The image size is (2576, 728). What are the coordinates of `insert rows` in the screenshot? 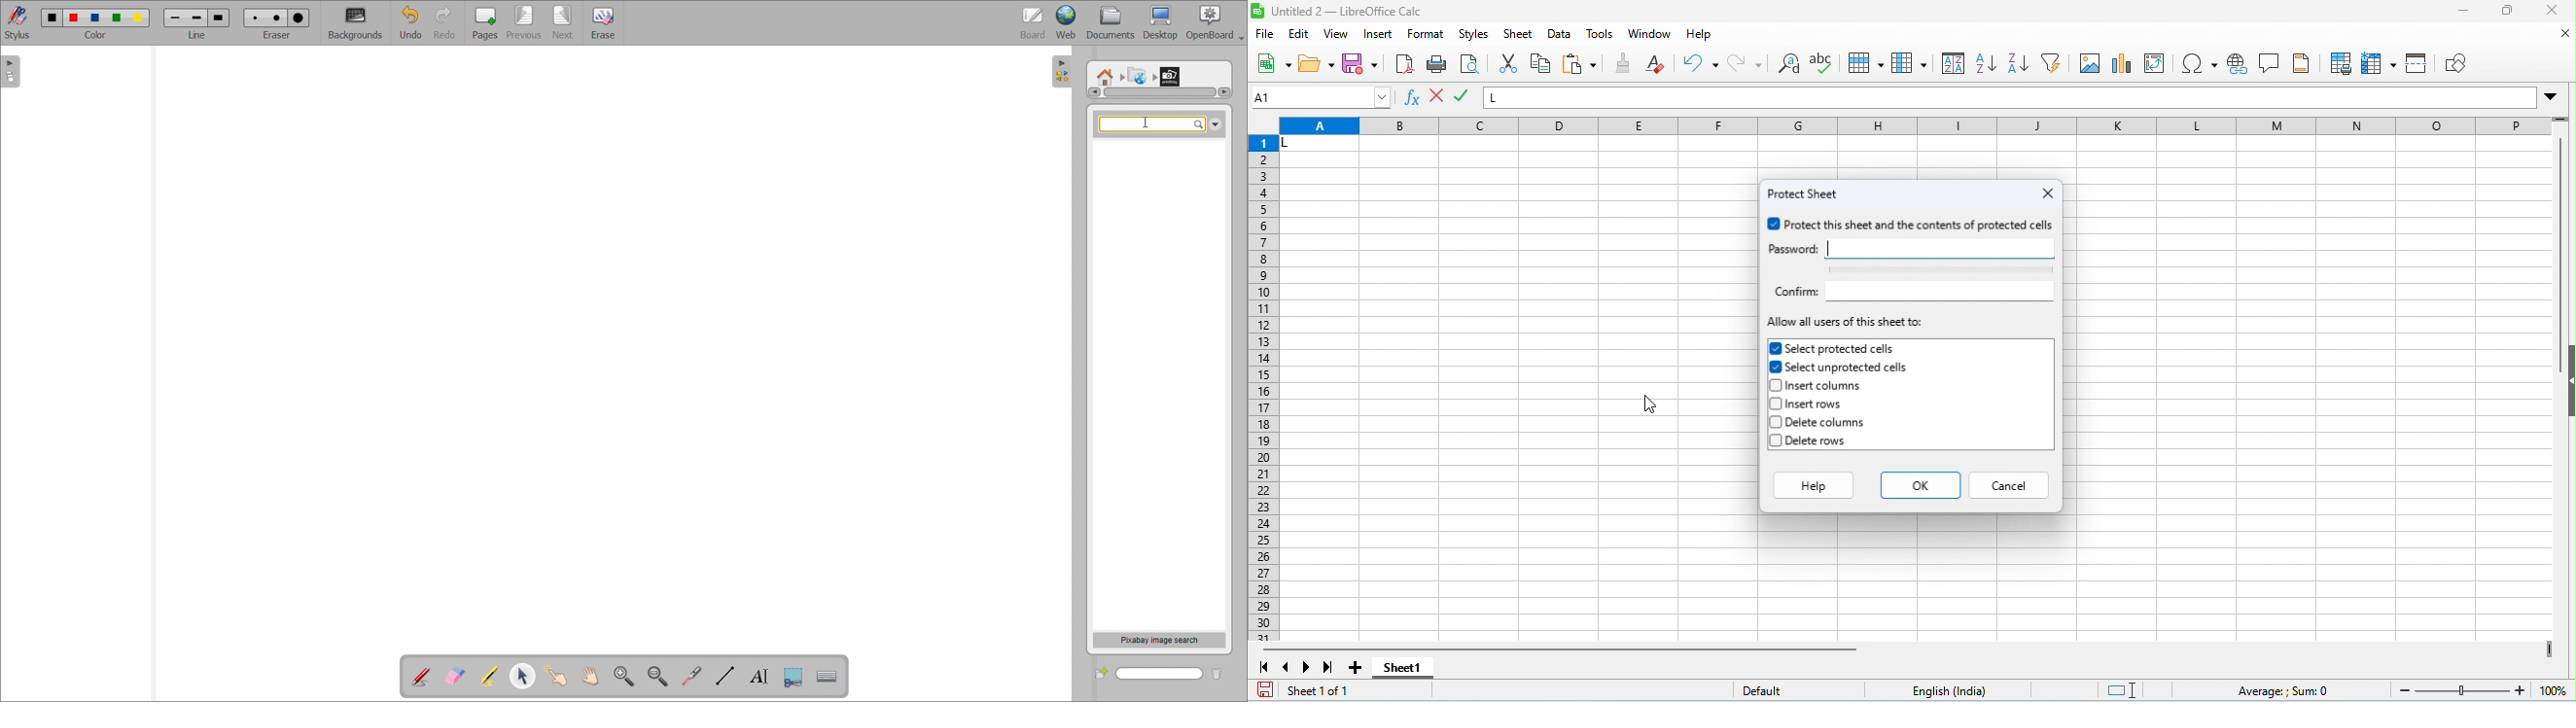 It's located at (1809, 404).